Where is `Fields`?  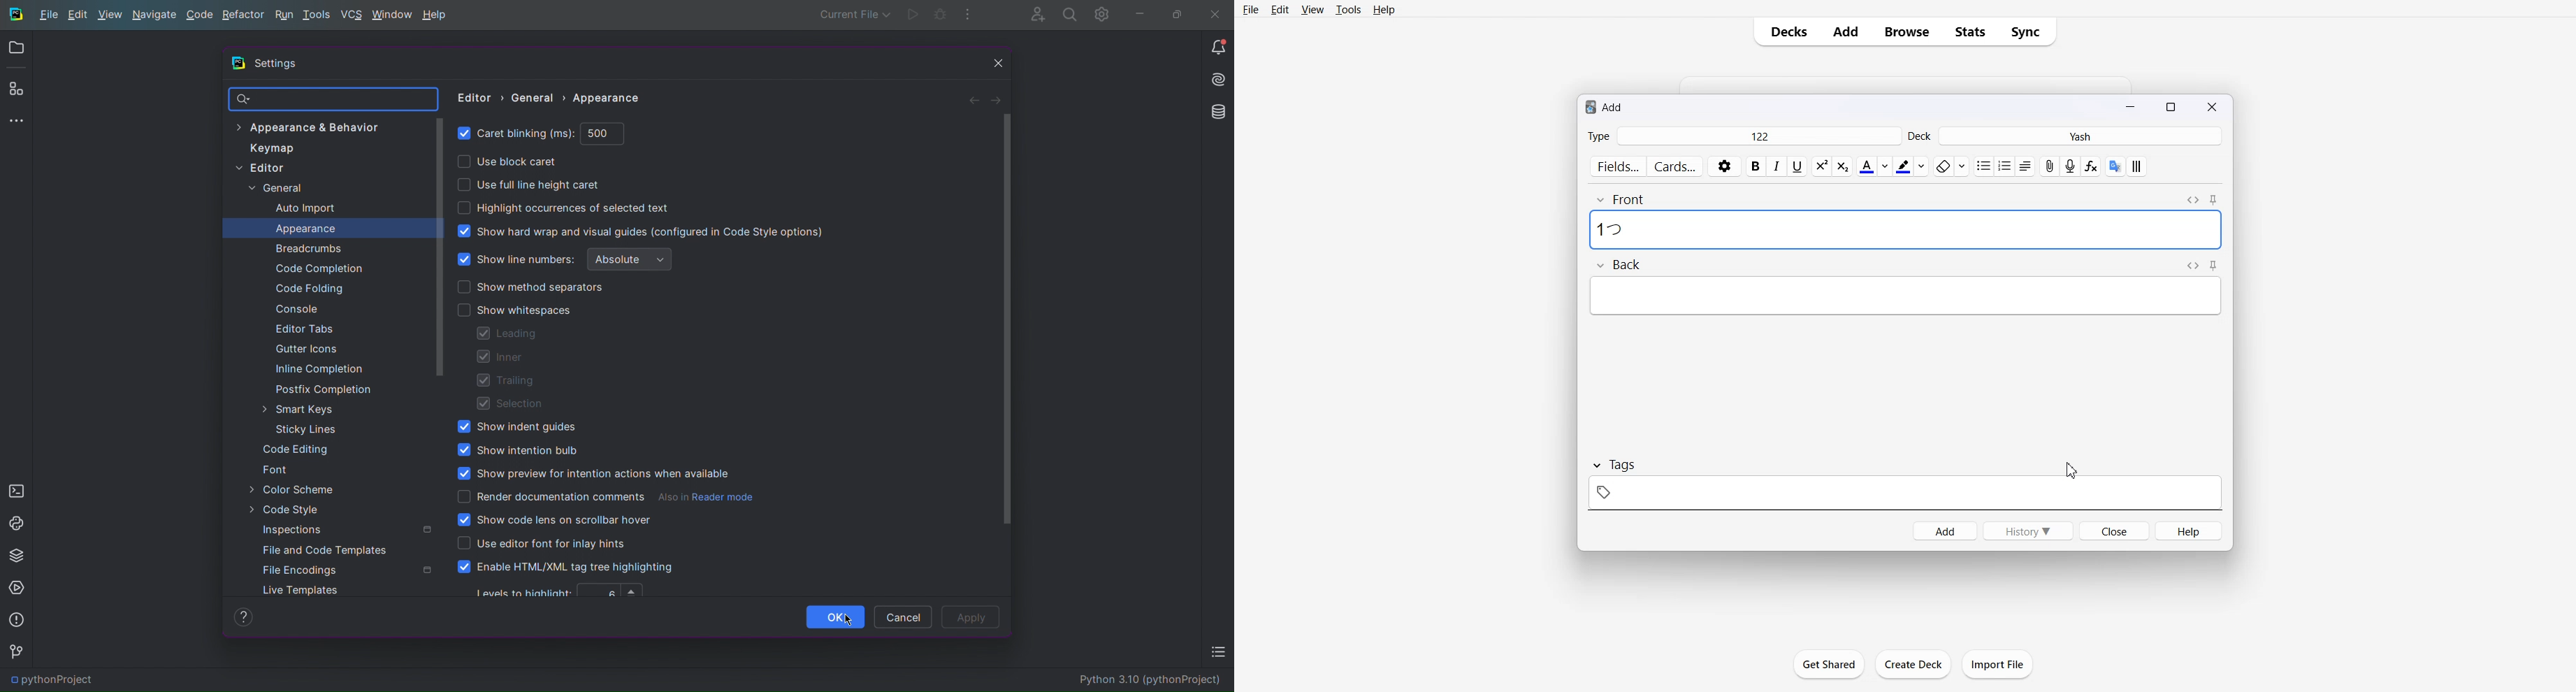 Fields is located at coordinates (1616, 166).